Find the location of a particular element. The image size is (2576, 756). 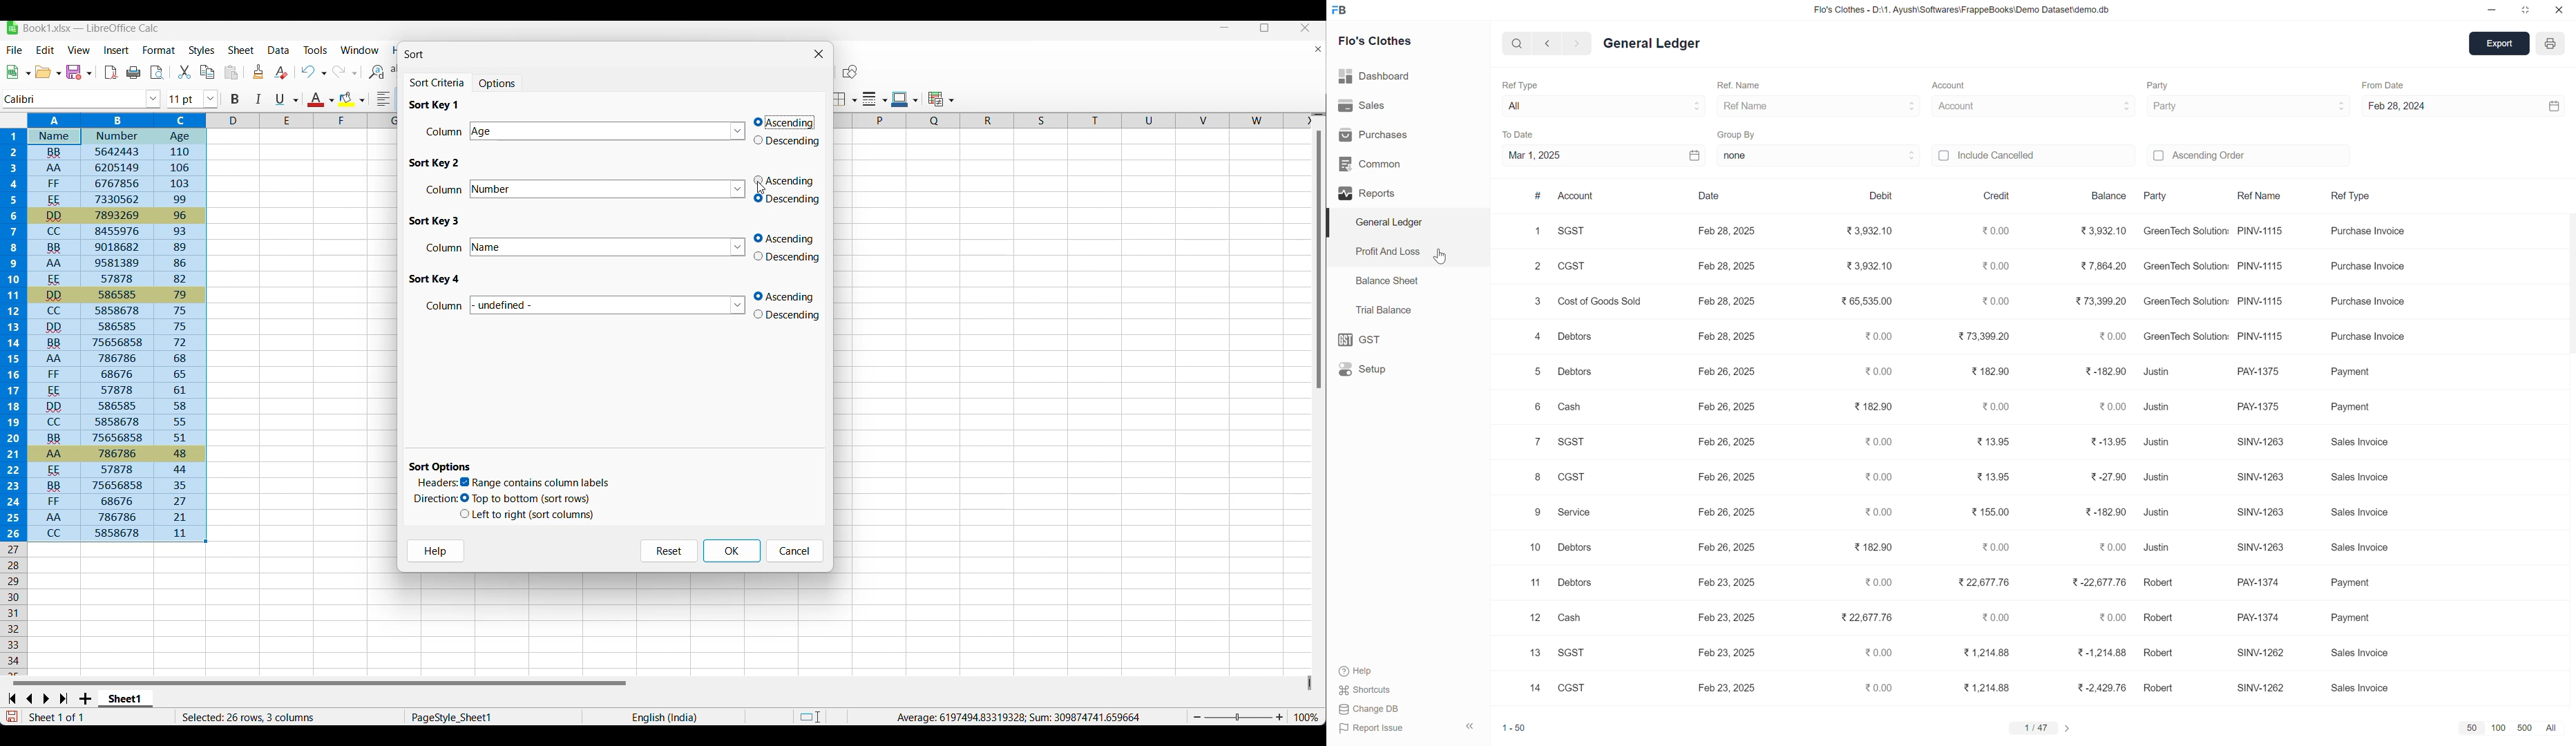

Purchase Invoice is located at coordinates (2366, 340).